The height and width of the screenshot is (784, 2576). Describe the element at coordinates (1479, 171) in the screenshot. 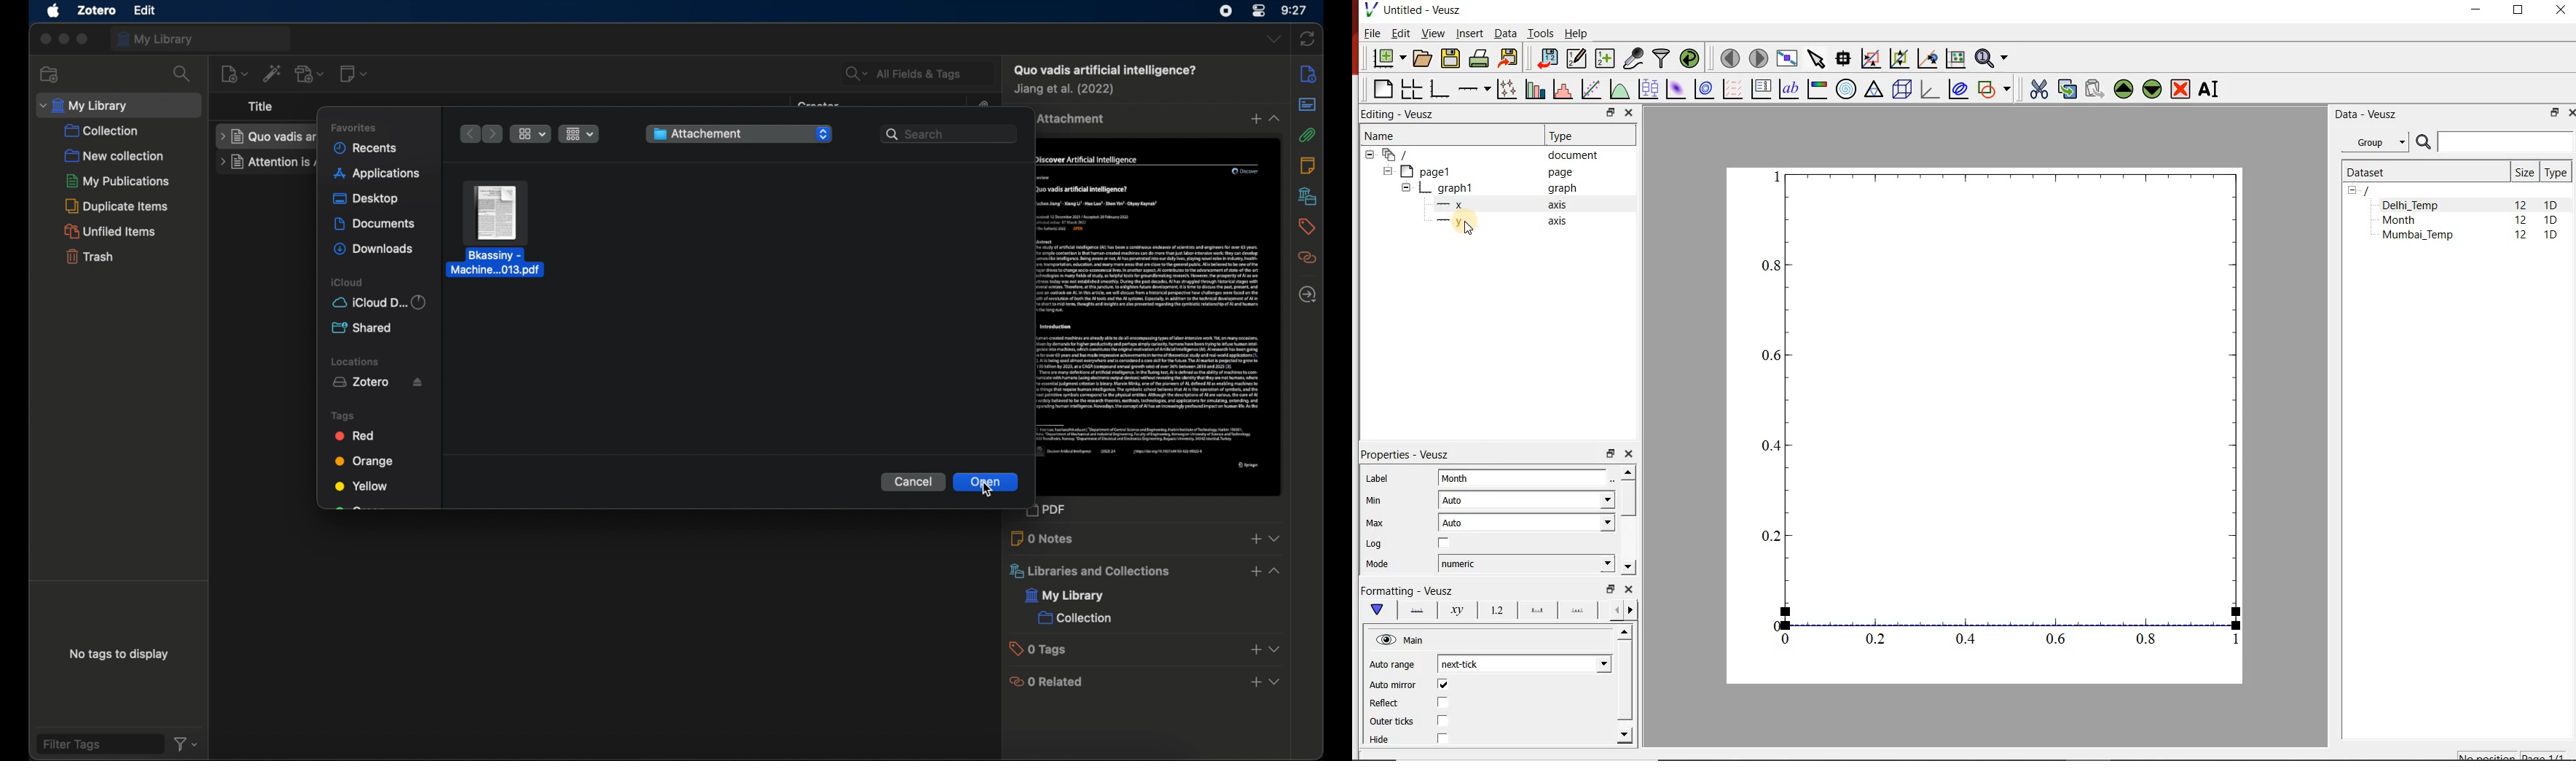

I see `Page1` at that location.